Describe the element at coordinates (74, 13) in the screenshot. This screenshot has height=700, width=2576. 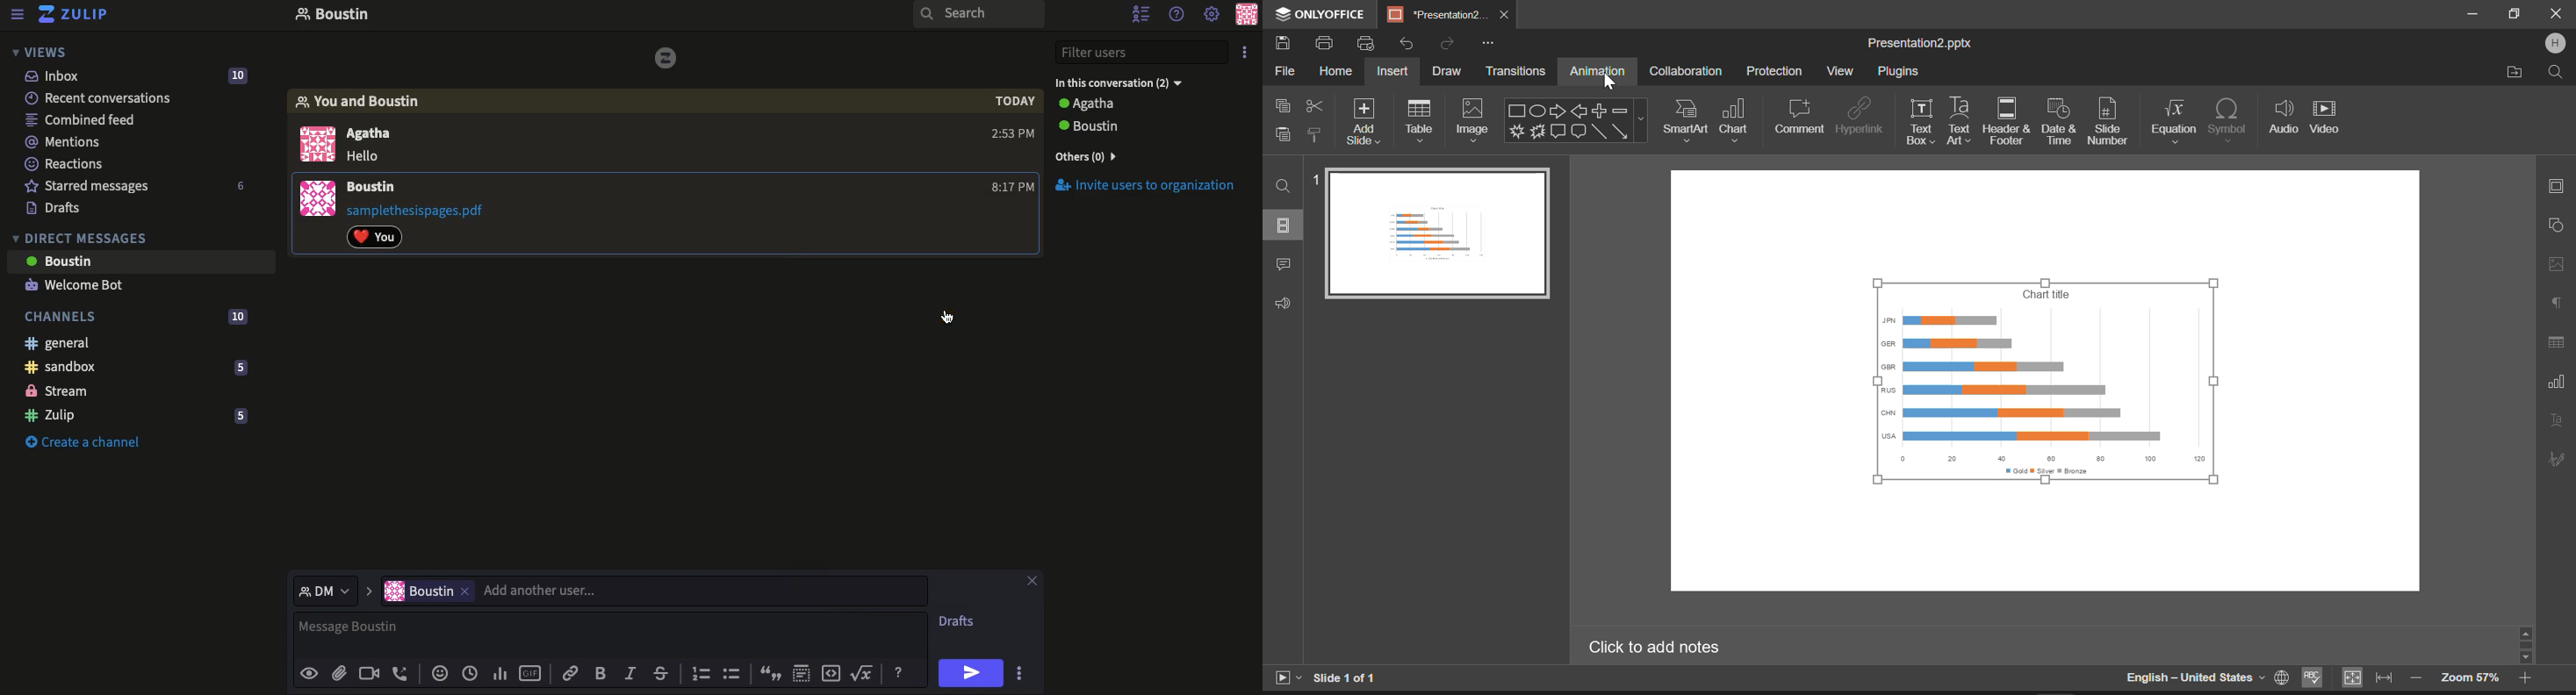
I see `Zulip` at that location.